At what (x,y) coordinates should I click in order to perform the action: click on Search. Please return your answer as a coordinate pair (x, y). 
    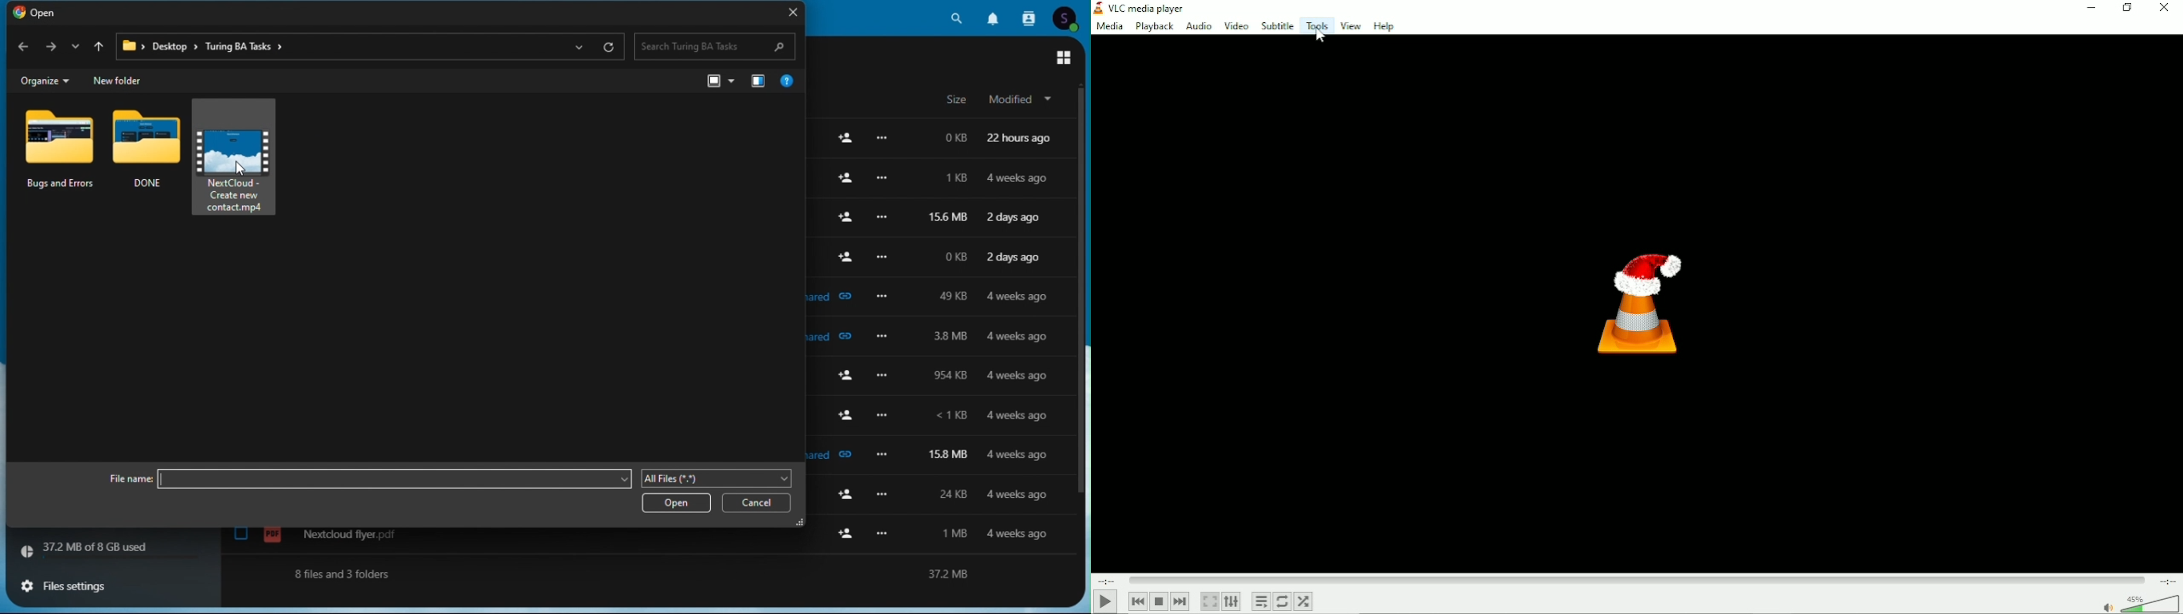
    Looking at the image, I should click on (717, 48).